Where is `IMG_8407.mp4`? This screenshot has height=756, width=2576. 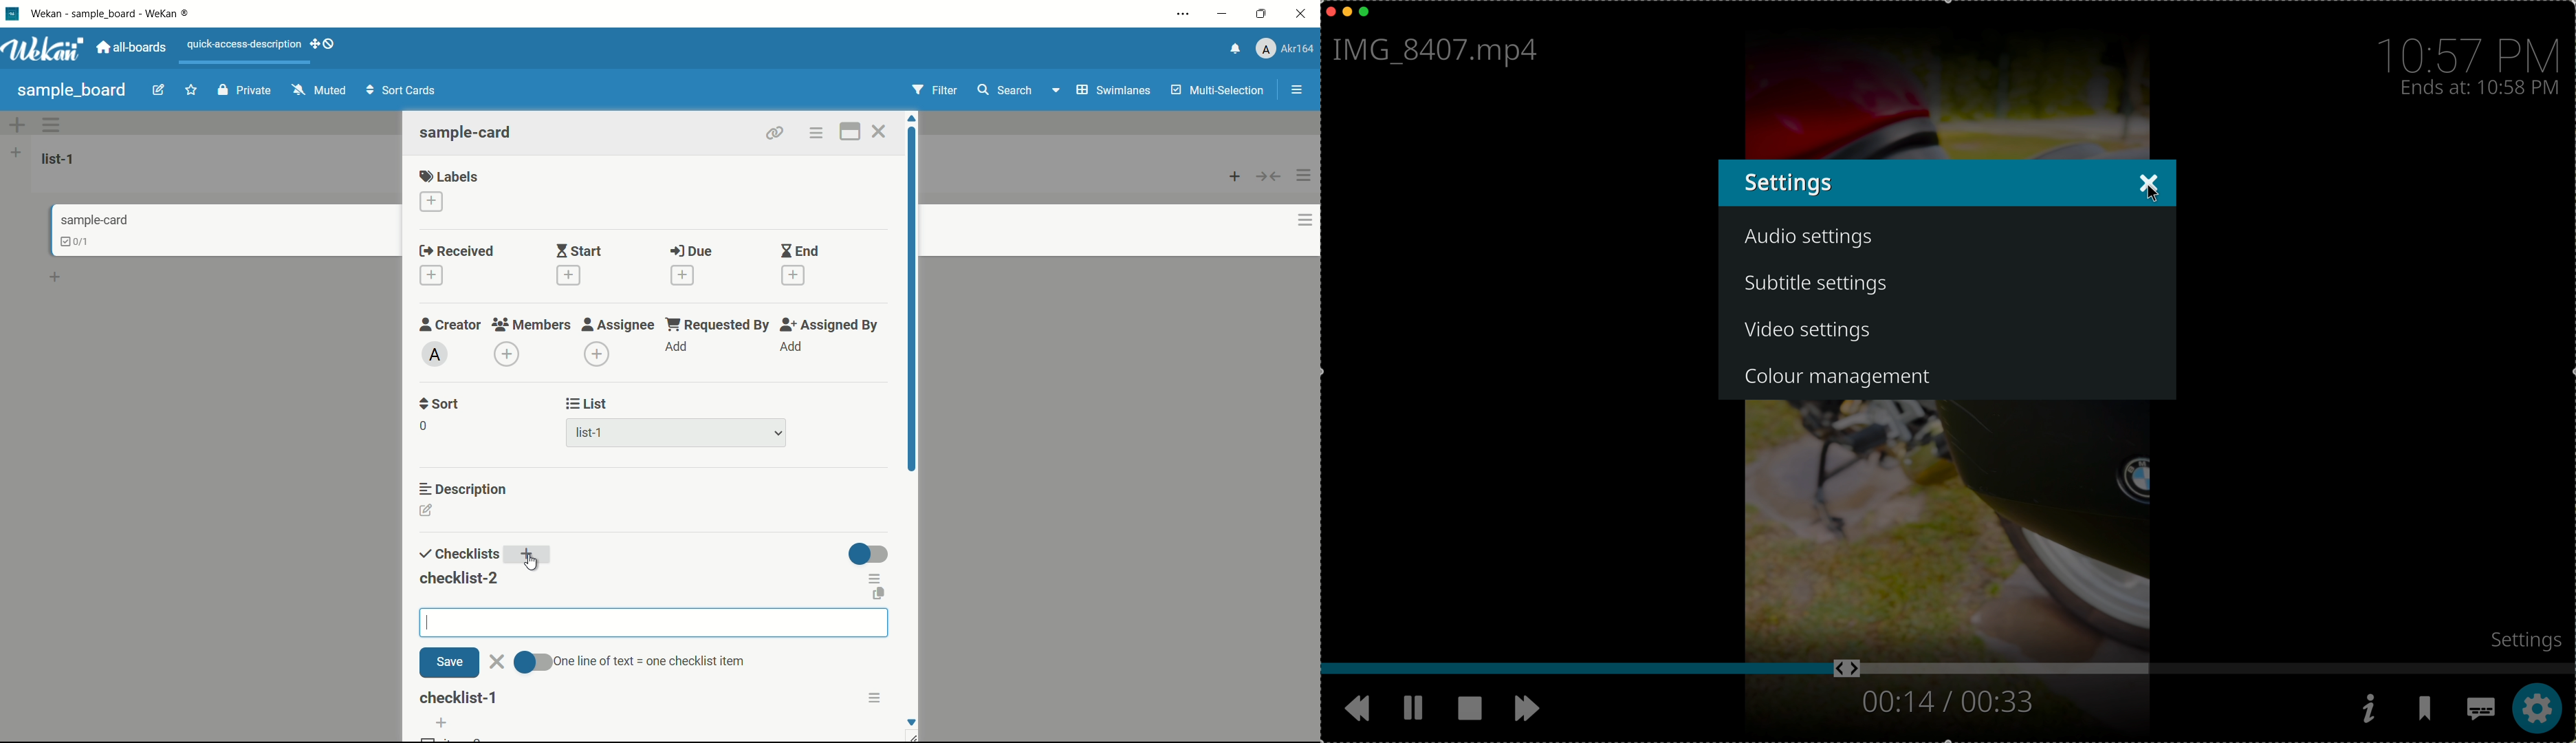
IMG_8407.mp4 is located at coordinates (1441, 52).